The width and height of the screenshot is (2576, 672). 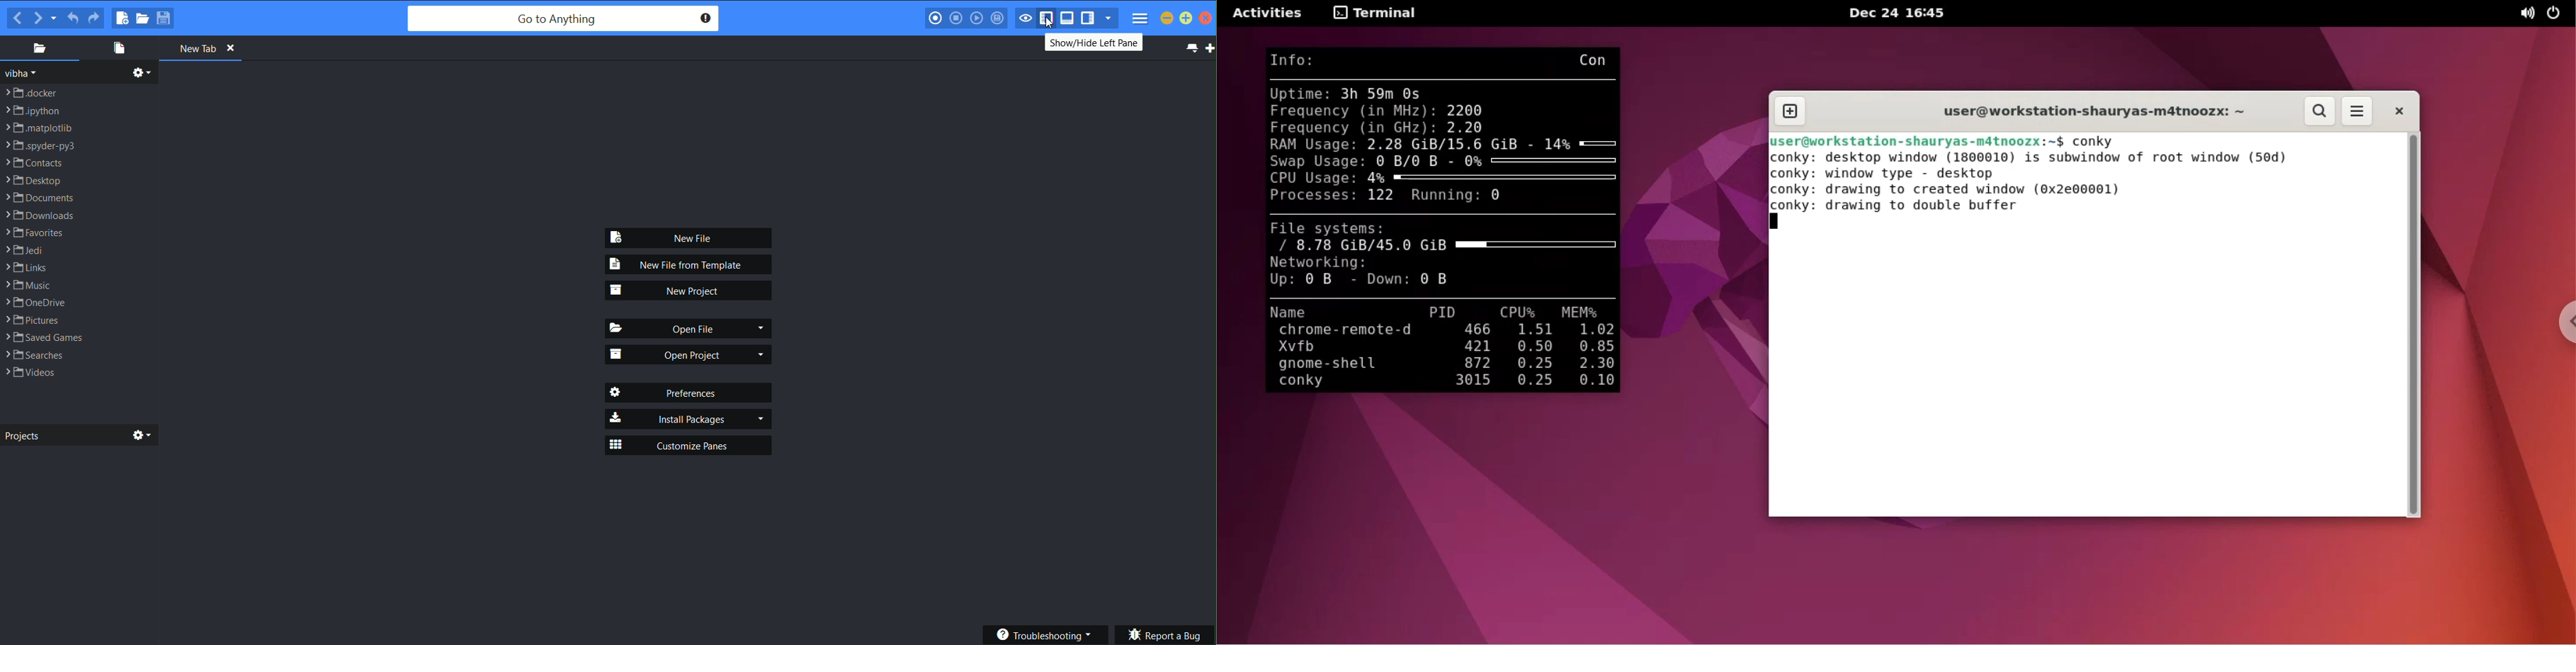 What do you see at coordinates (26, 250) in the screenshot?
I see `jedi` at bounding box center [26, 250].